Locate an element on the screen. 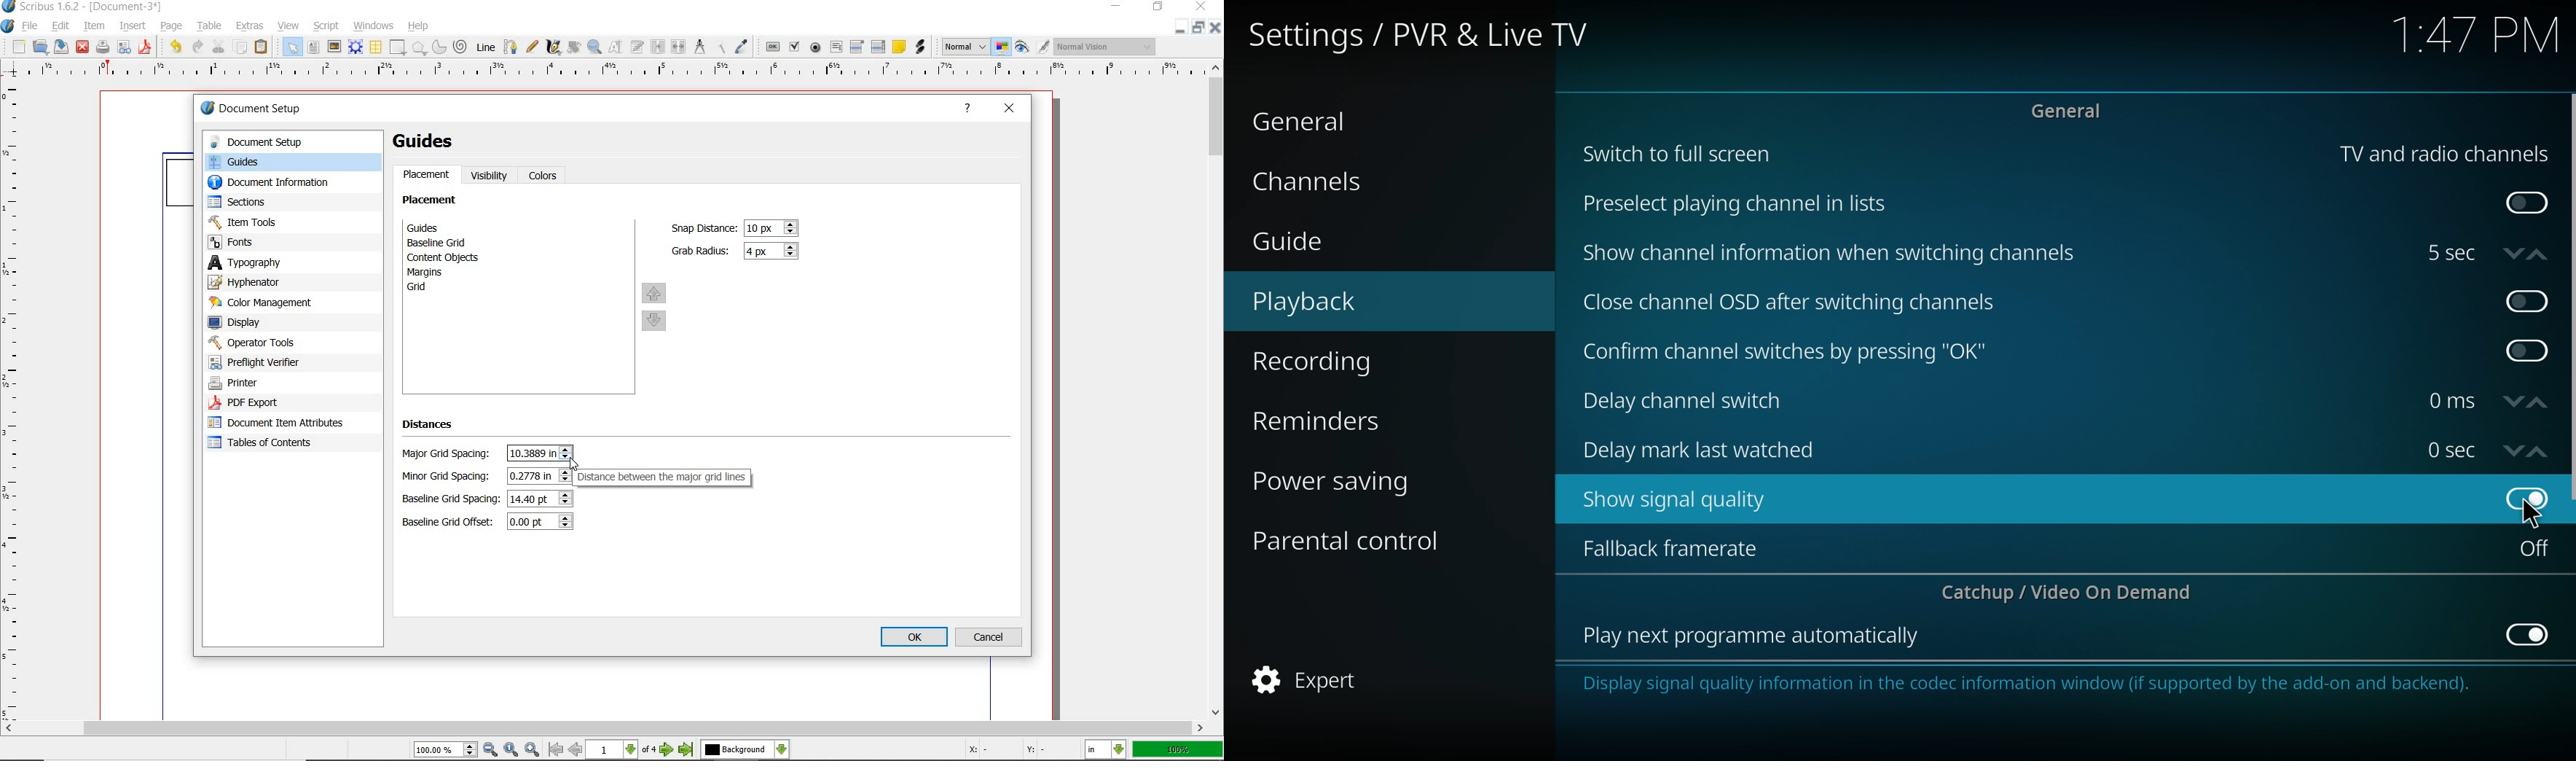 This screenshot has height=784, width=2576. on is located at coordinates (2534, 548).